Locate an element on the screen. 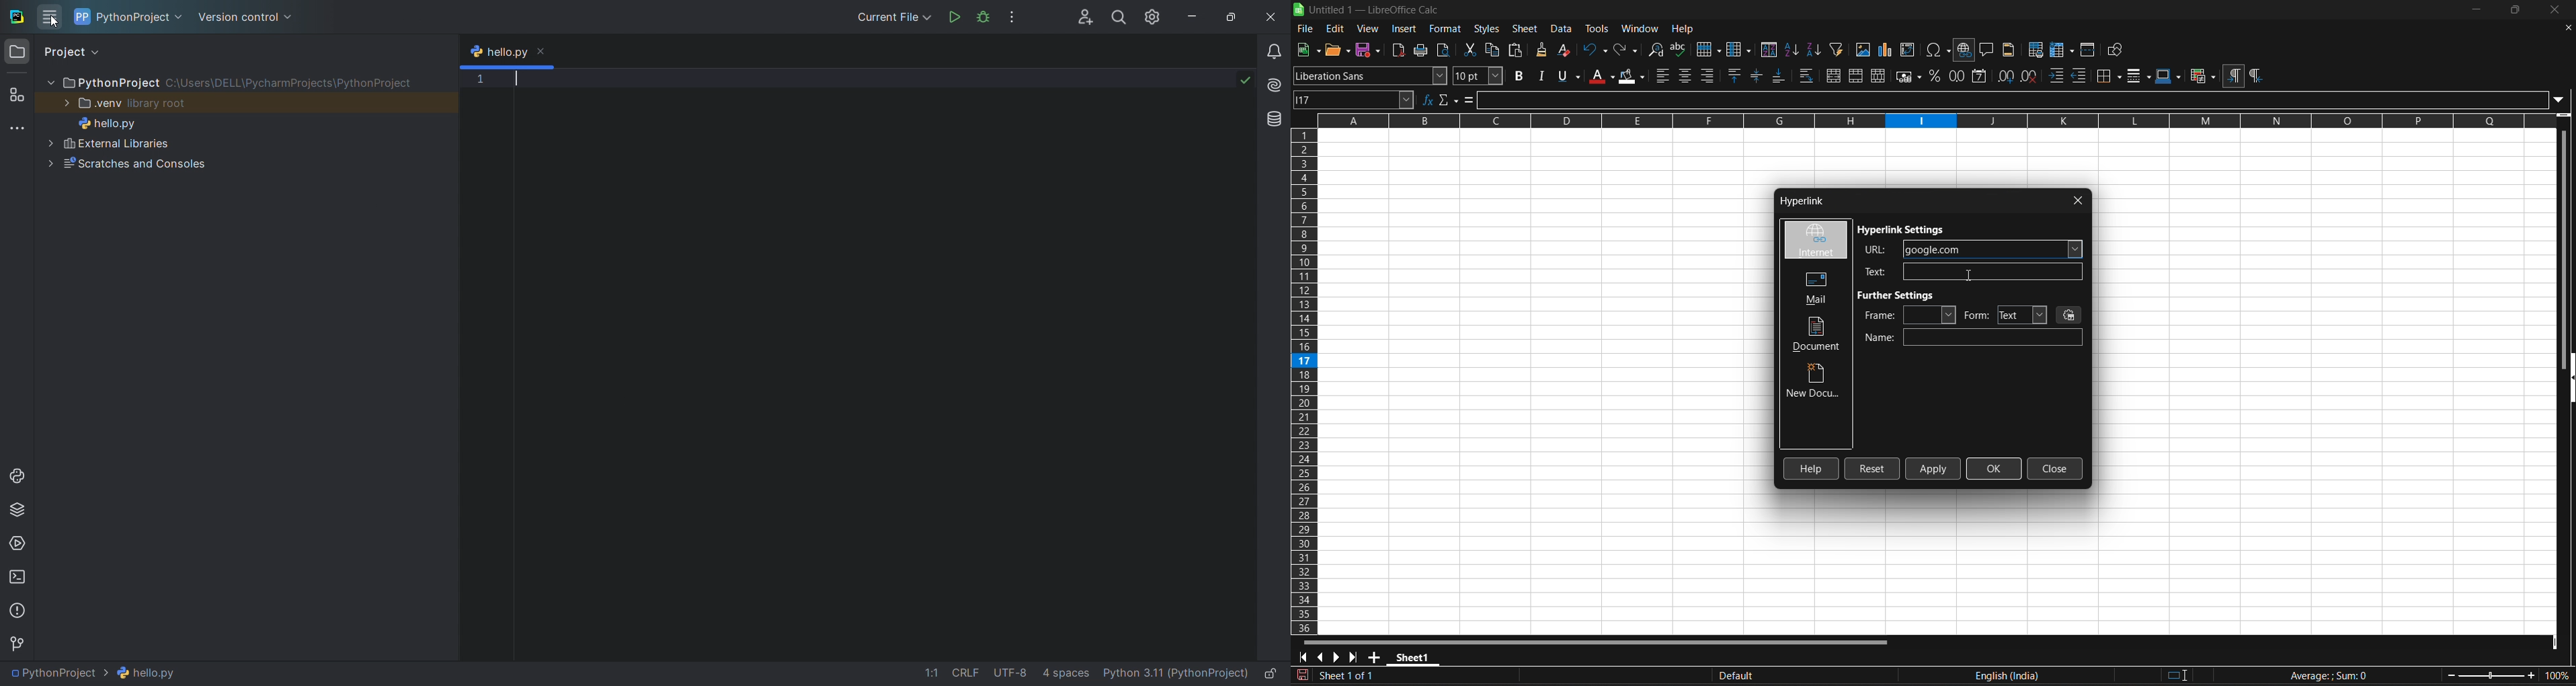 Image resolution: width=2576 pixels, height=700 pixels. sort descending is located at coordinates (1815, 49).